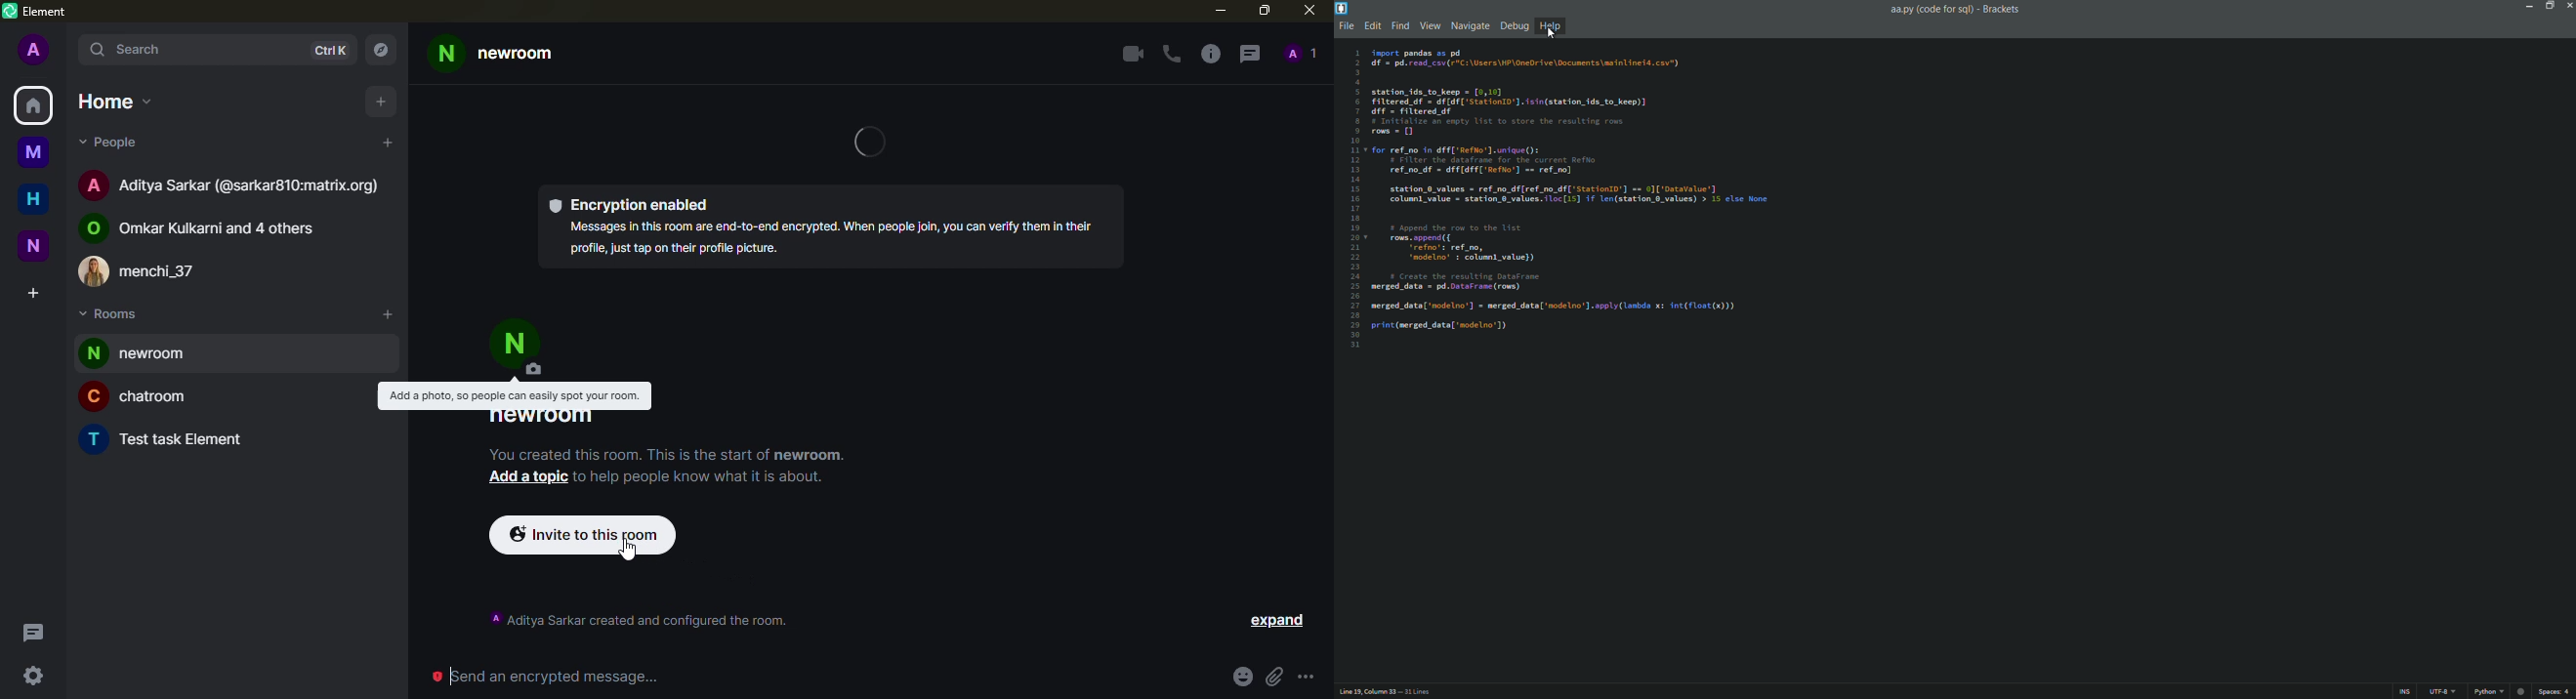 This screenshot has width=2576, height=700. I want to click on maximize, so click(2549, 6).